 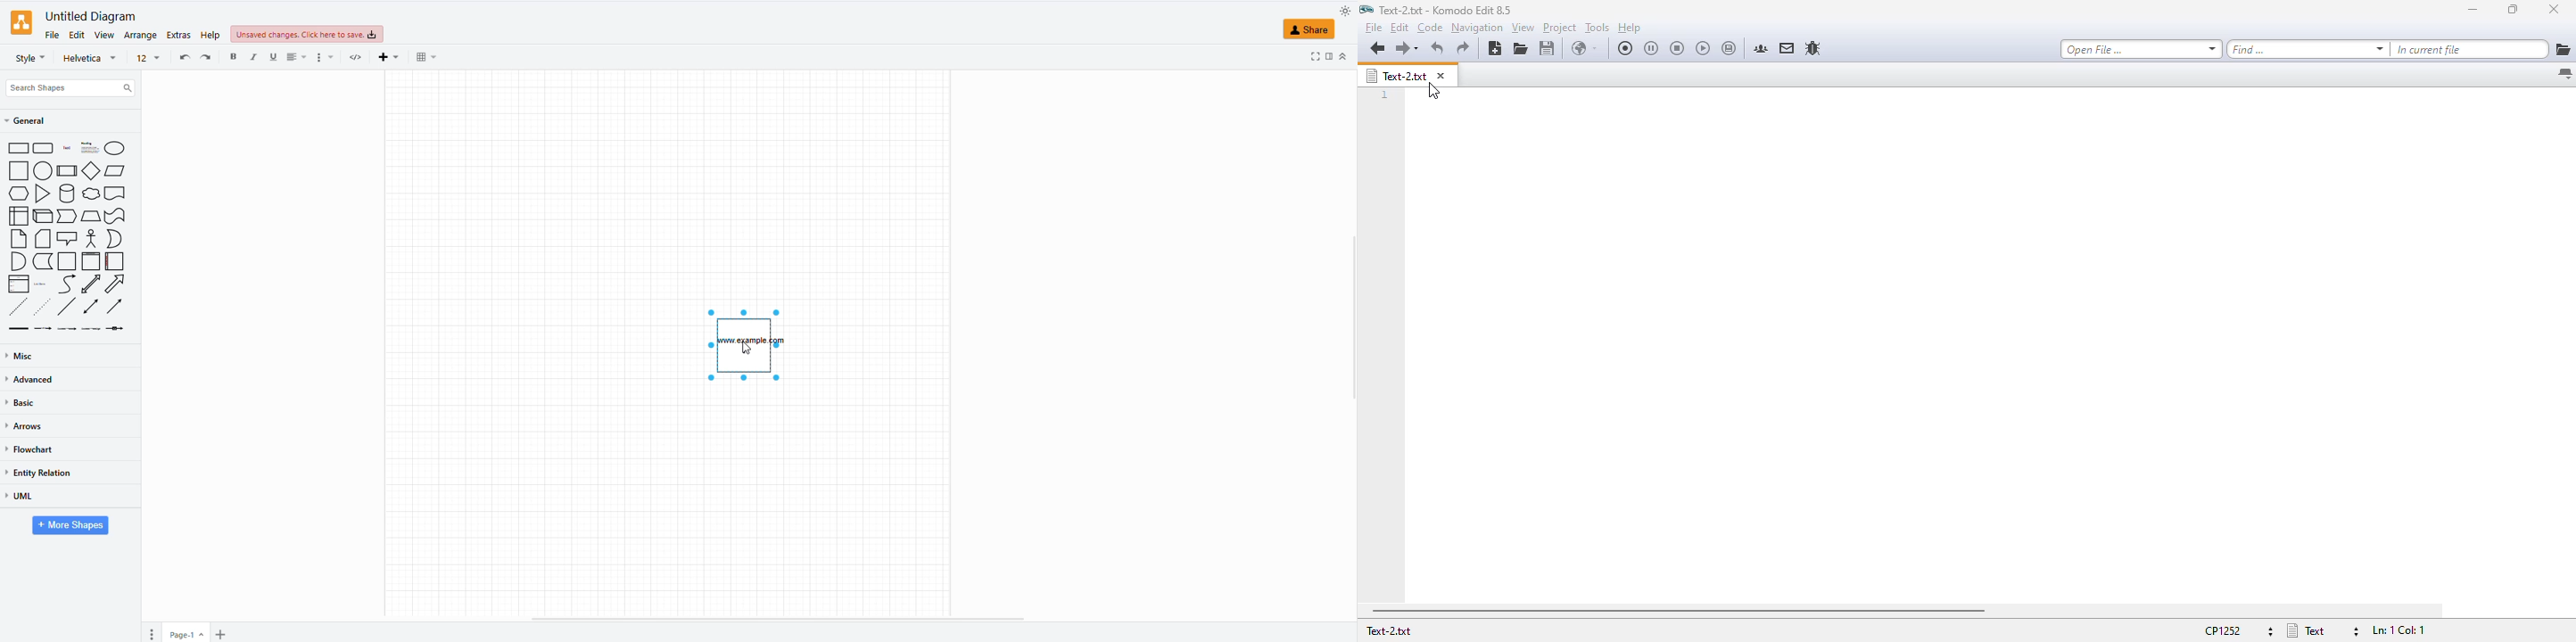 What do you see at coordinates (751, 346) in the screenshot?
I see `text` at bounding box center [751, 346].